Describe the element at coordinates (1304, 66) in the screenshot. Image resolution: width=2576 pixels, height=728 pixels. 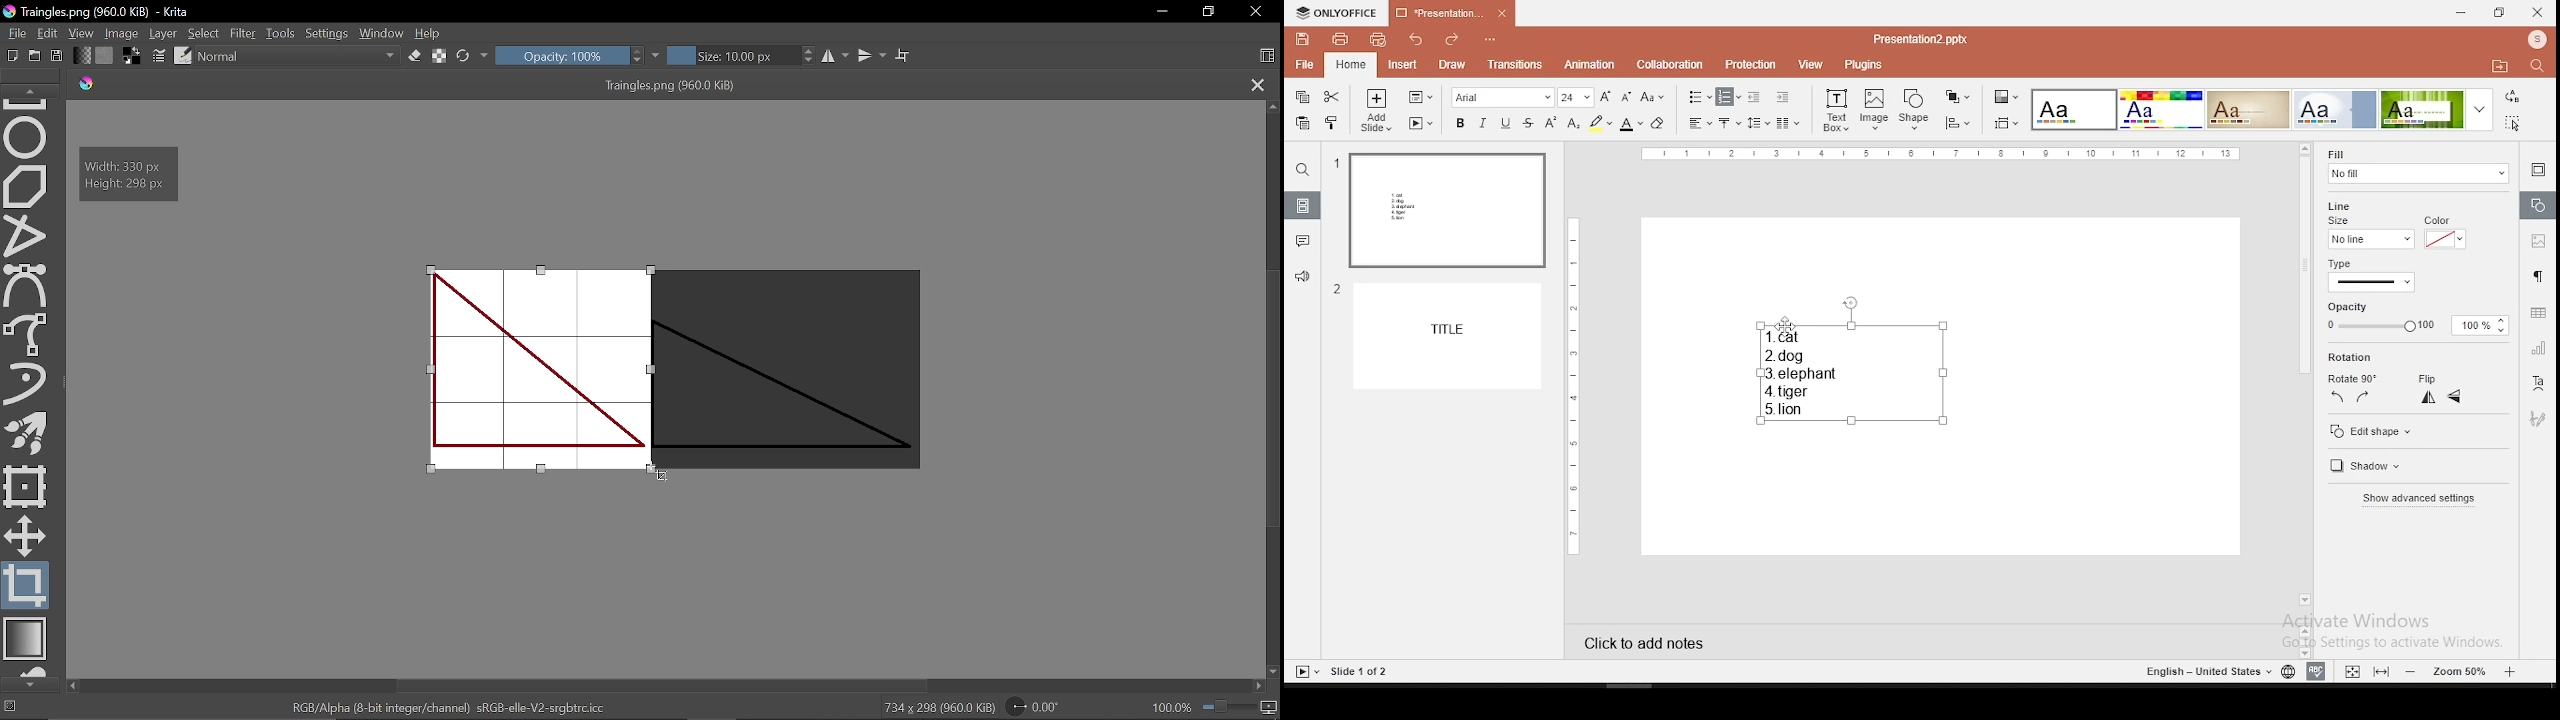
I see `file` at that location.